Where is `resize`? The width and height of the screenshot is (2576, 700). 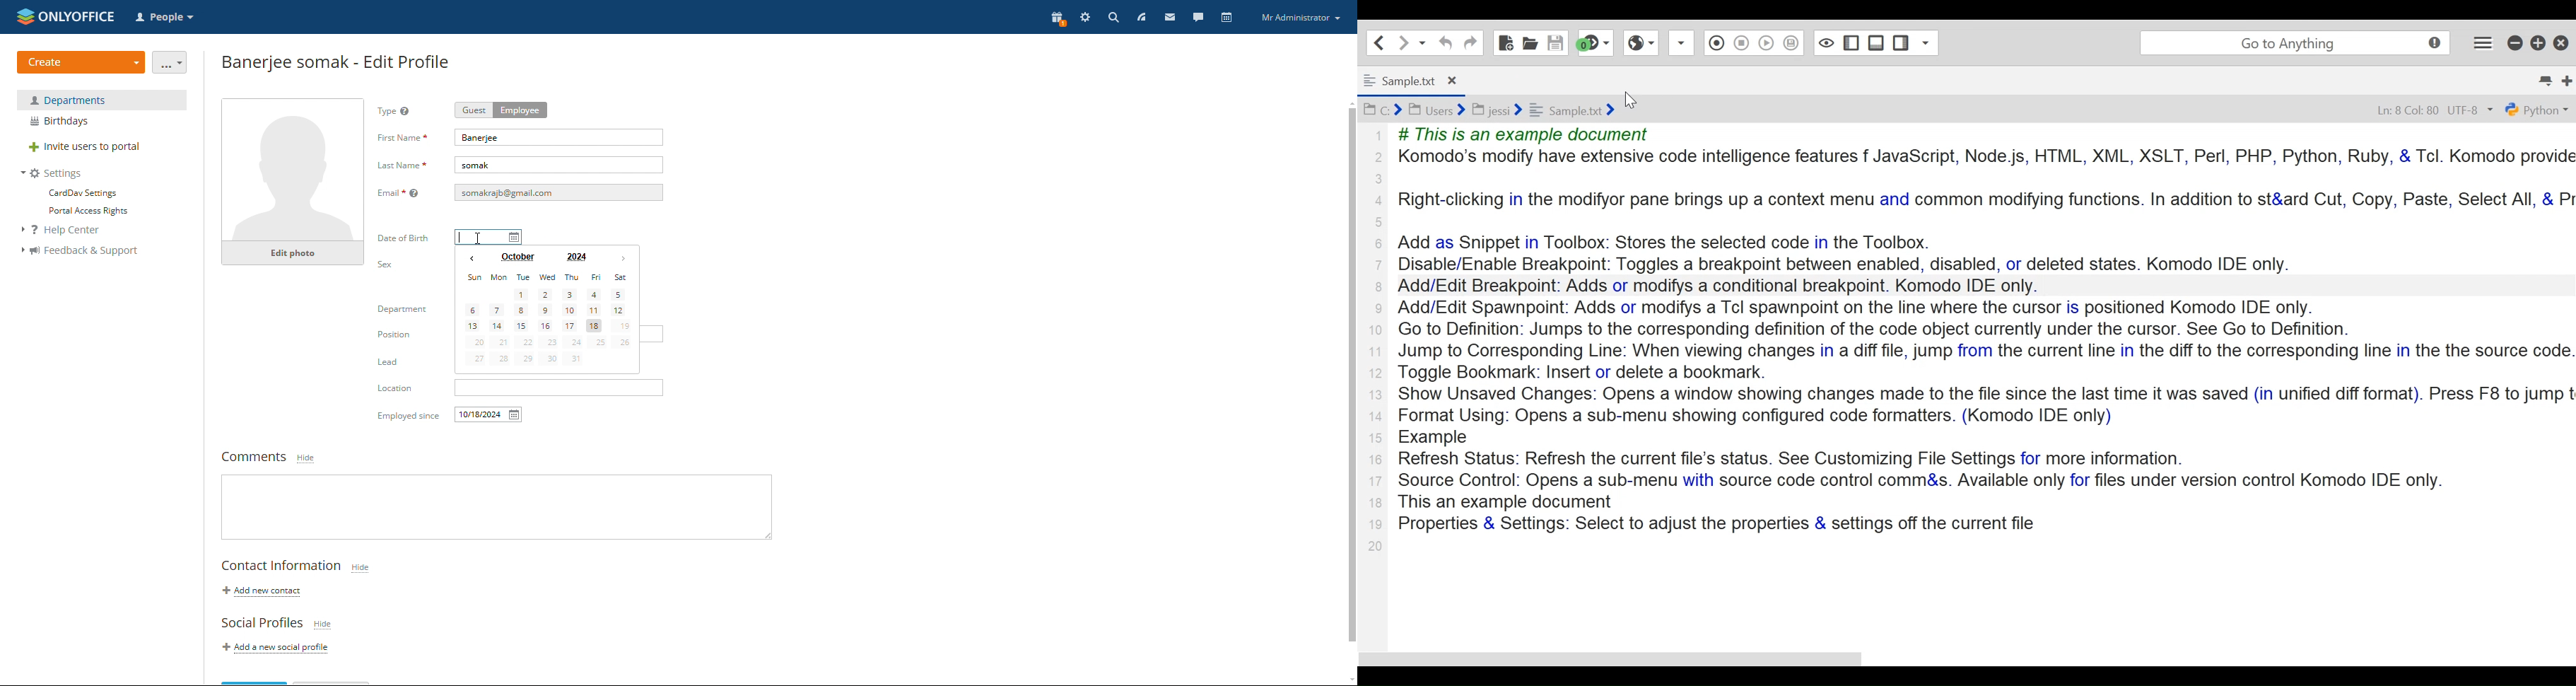
resize is located at coordinates (766, 535).